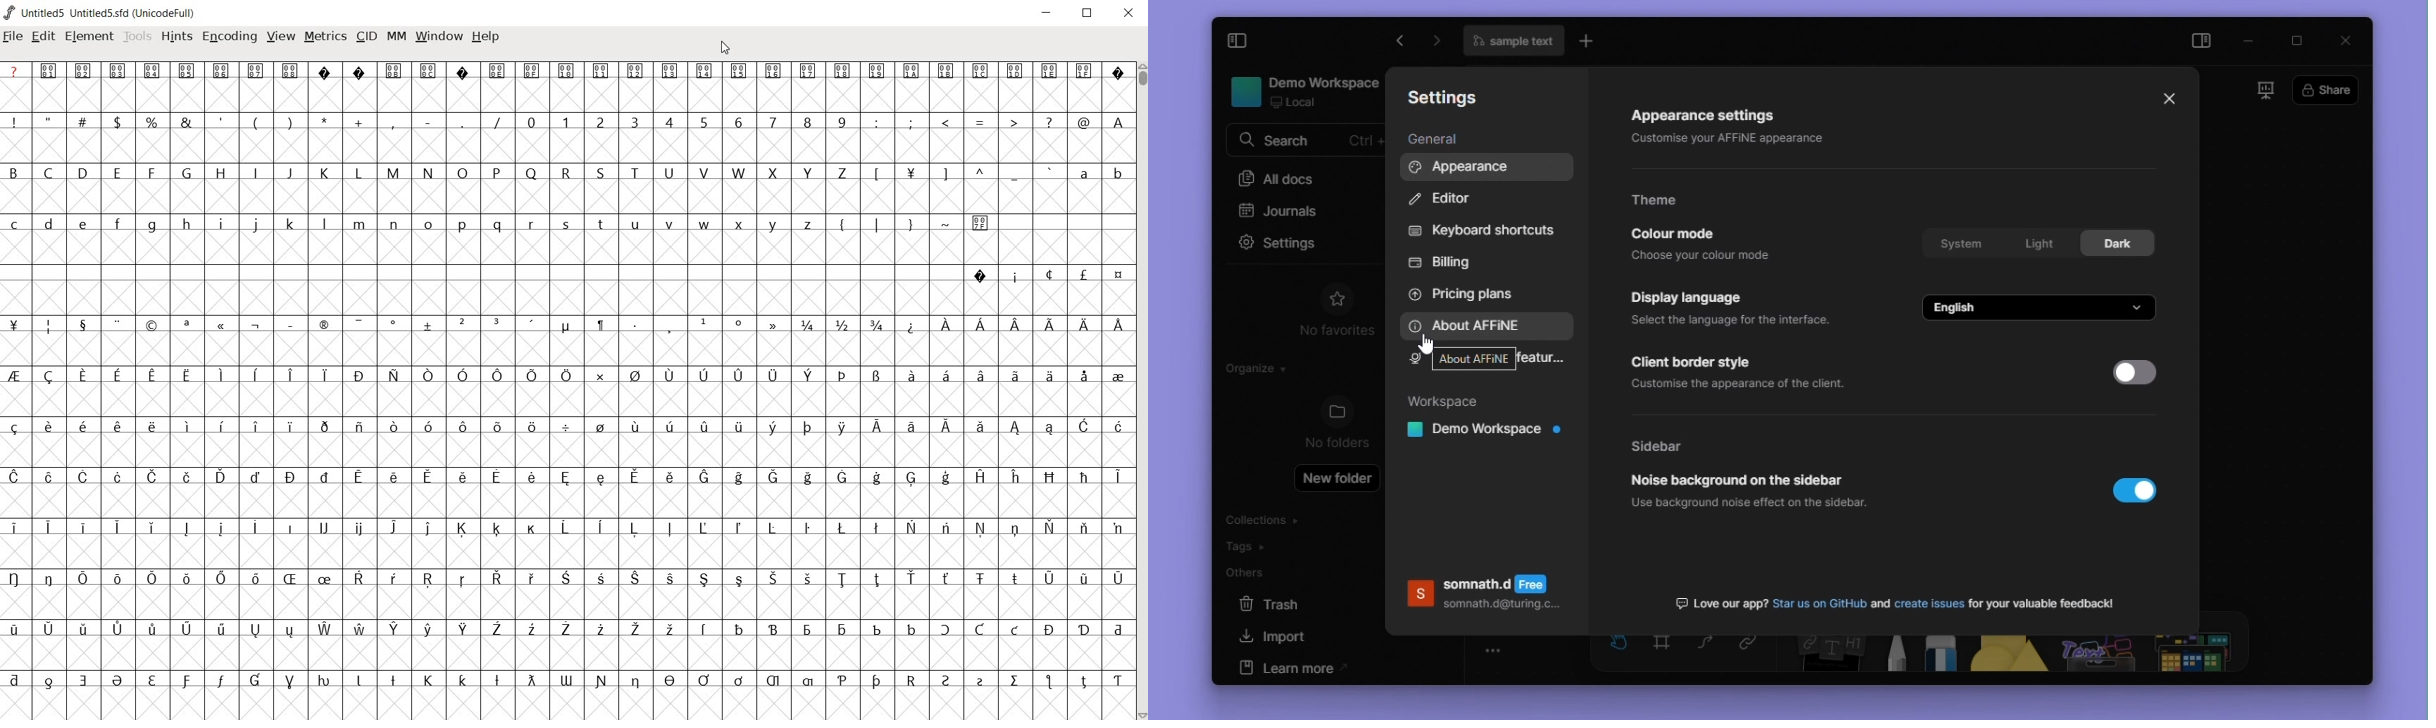  What do you see at coordinates (16, 478) in the screenshot?
I see `Symbol` at bounding box center [16, 478].